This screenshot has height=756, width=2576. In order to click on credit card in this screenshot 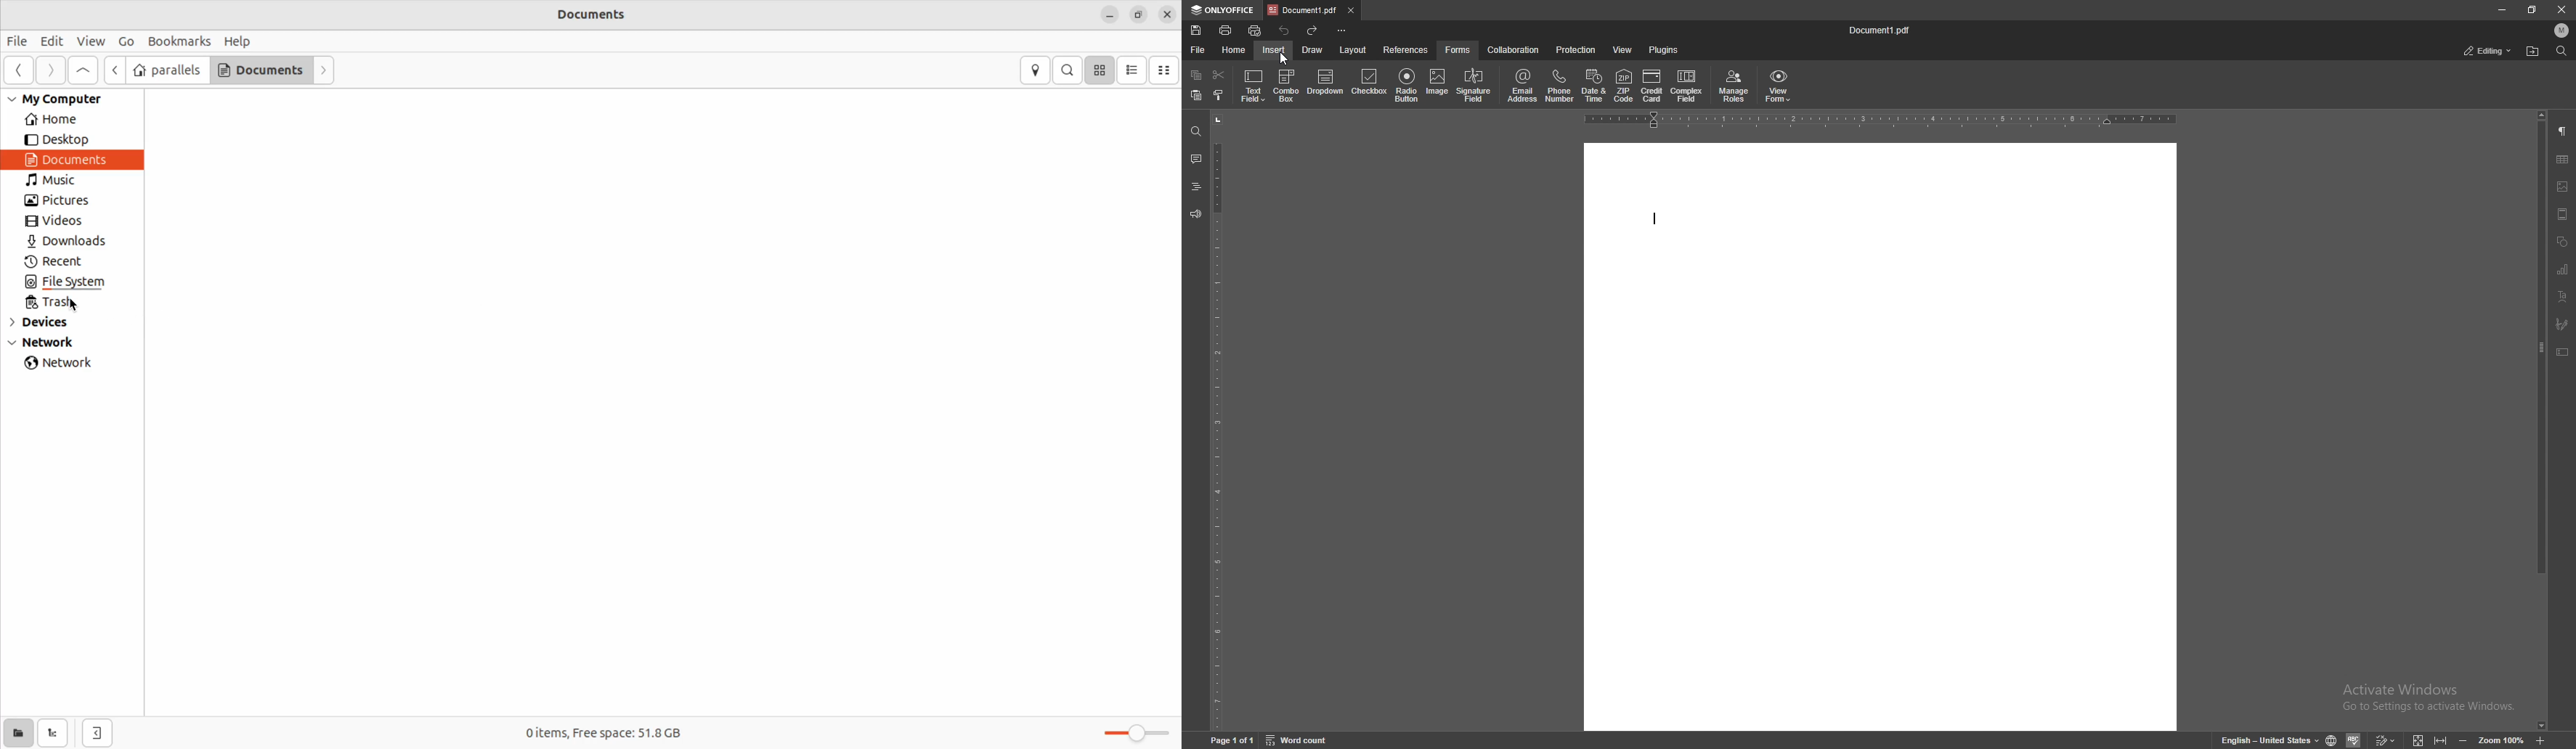, I will do `click(1654, 86)`.